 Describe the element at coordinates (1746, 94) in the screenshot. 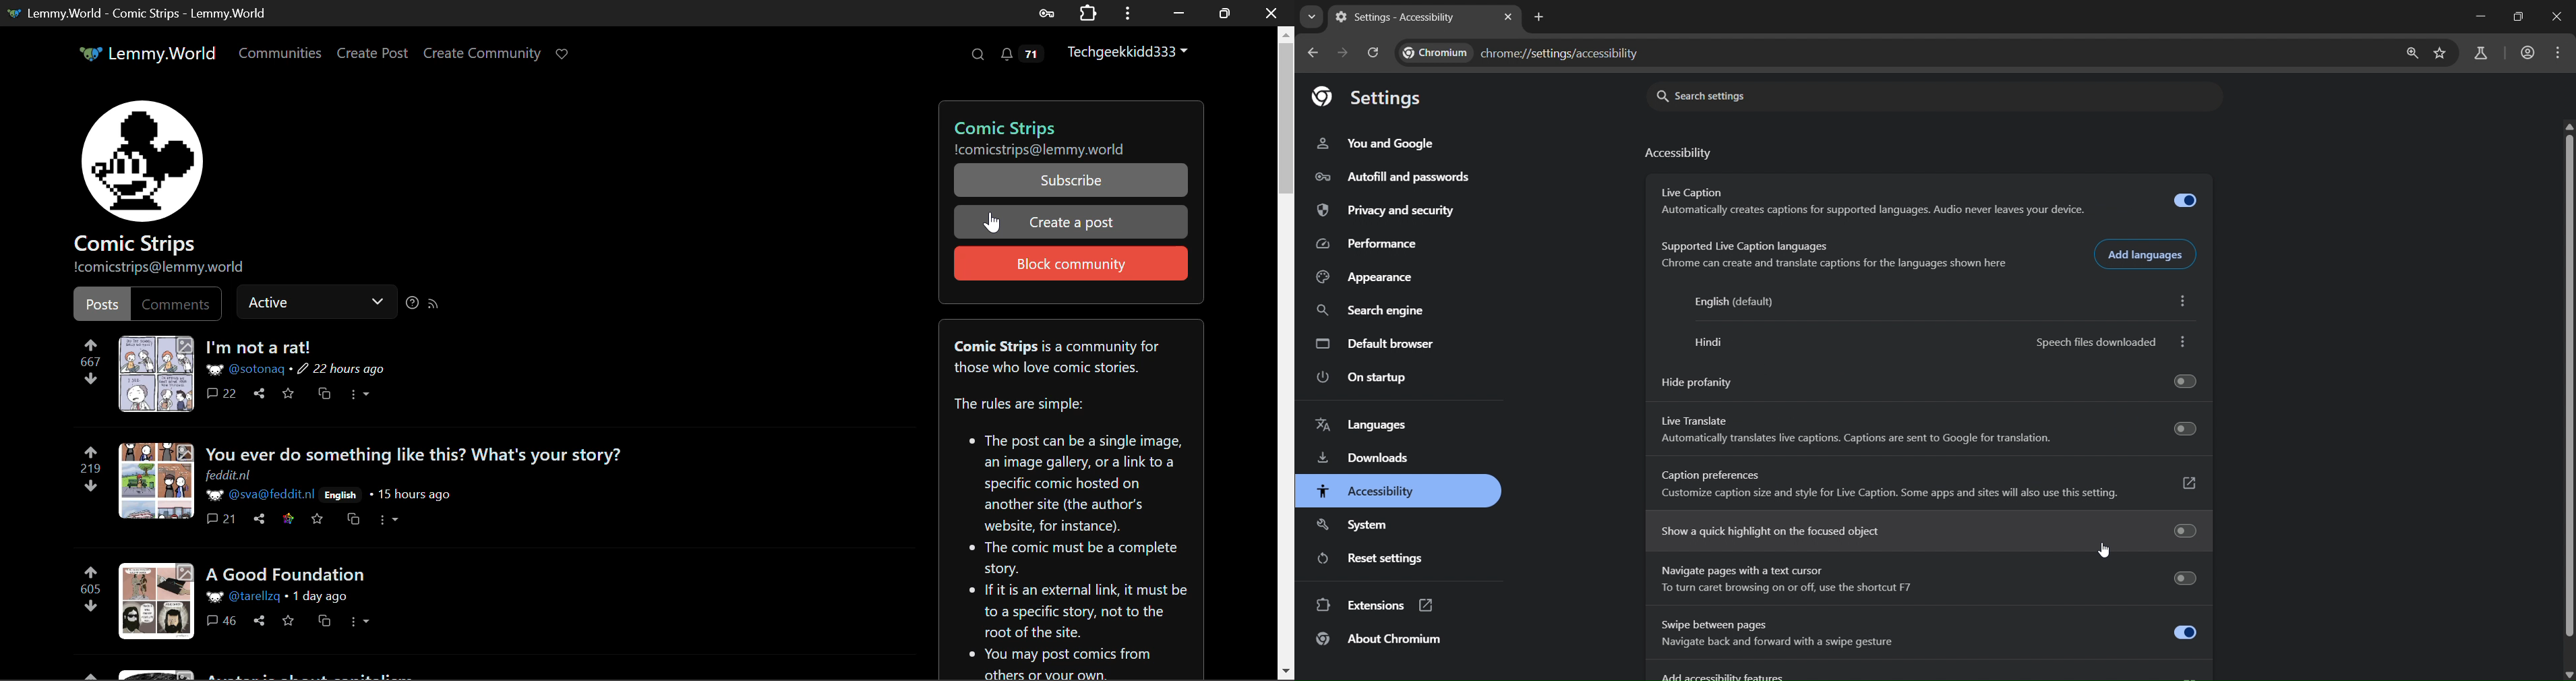

I see `search settings` at that location.